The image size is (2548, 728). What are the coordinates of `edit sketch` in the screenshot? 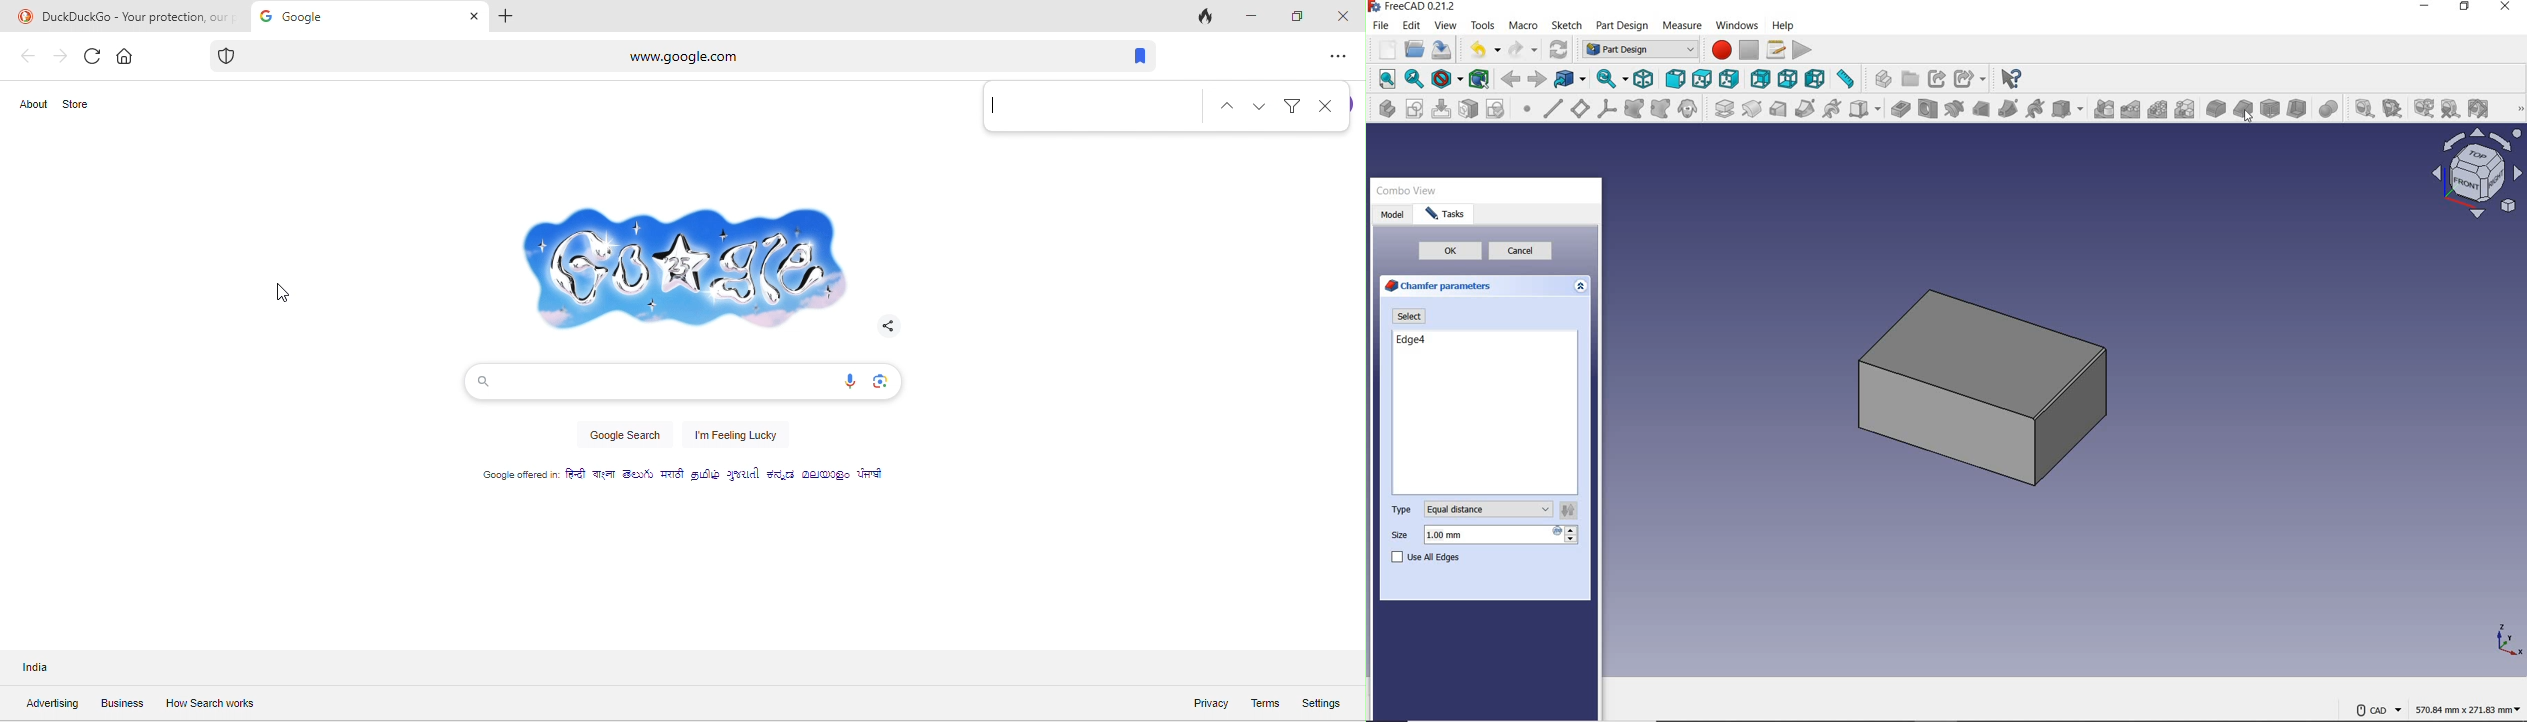 It's located at (1441, 109).